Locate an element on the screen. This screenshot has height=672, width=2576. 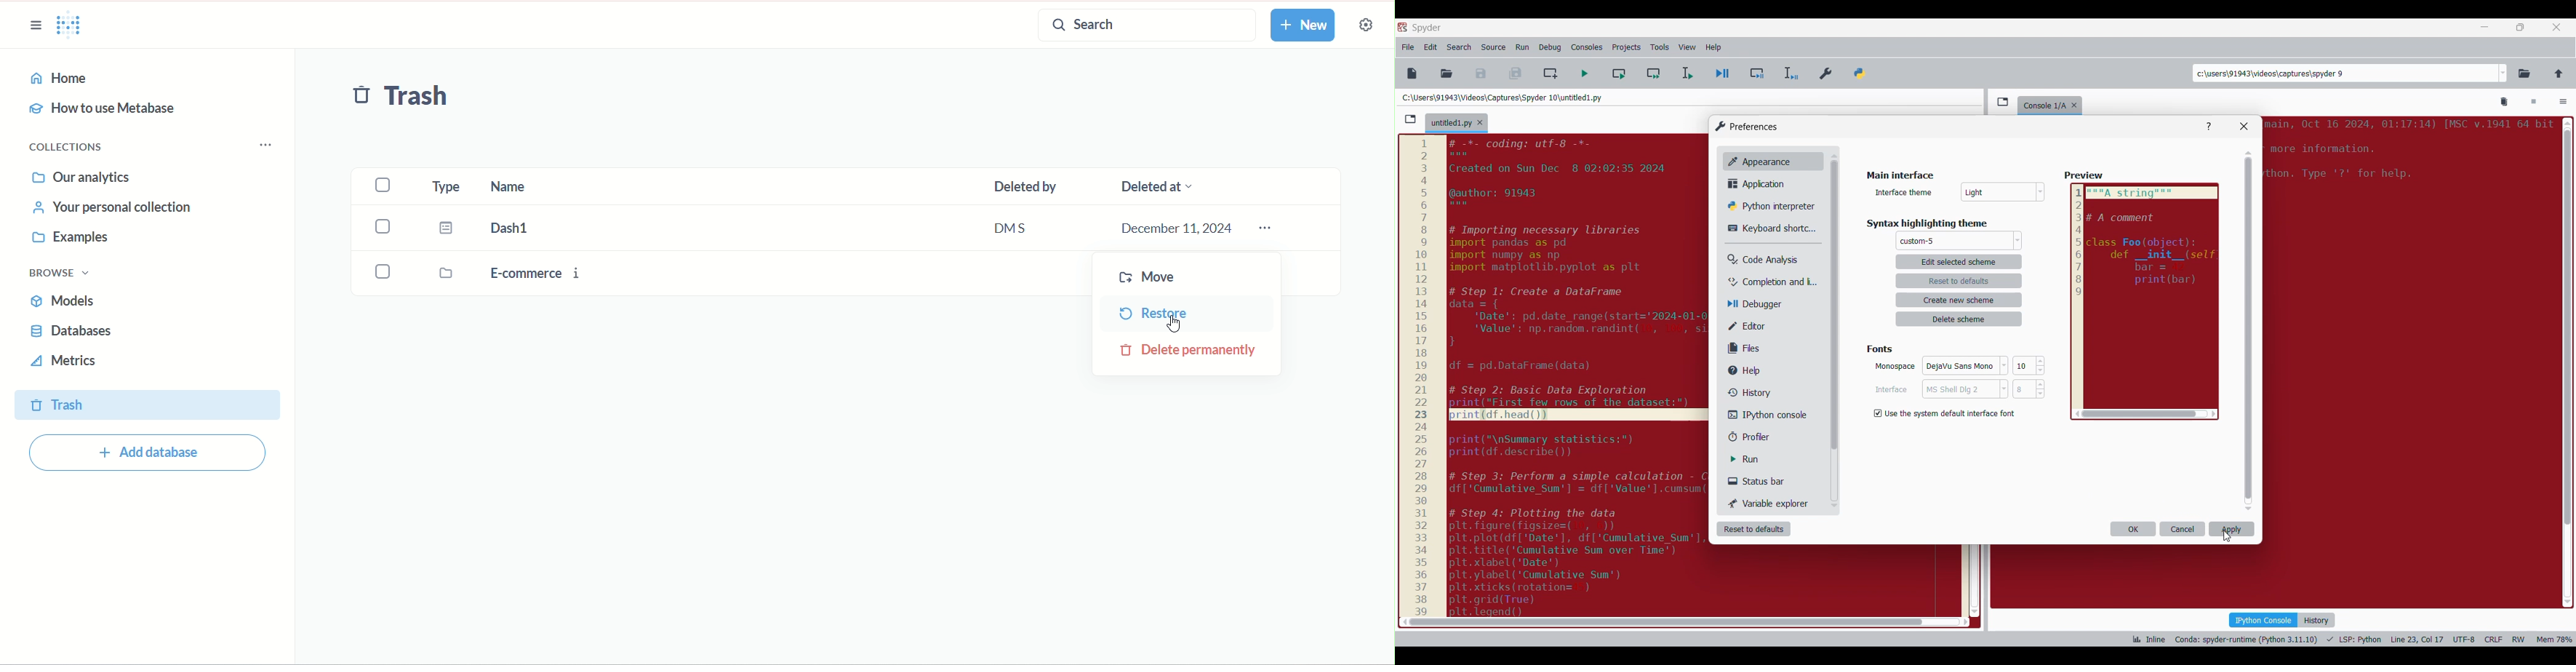
Save all files is located at coordinates (1515, 73).